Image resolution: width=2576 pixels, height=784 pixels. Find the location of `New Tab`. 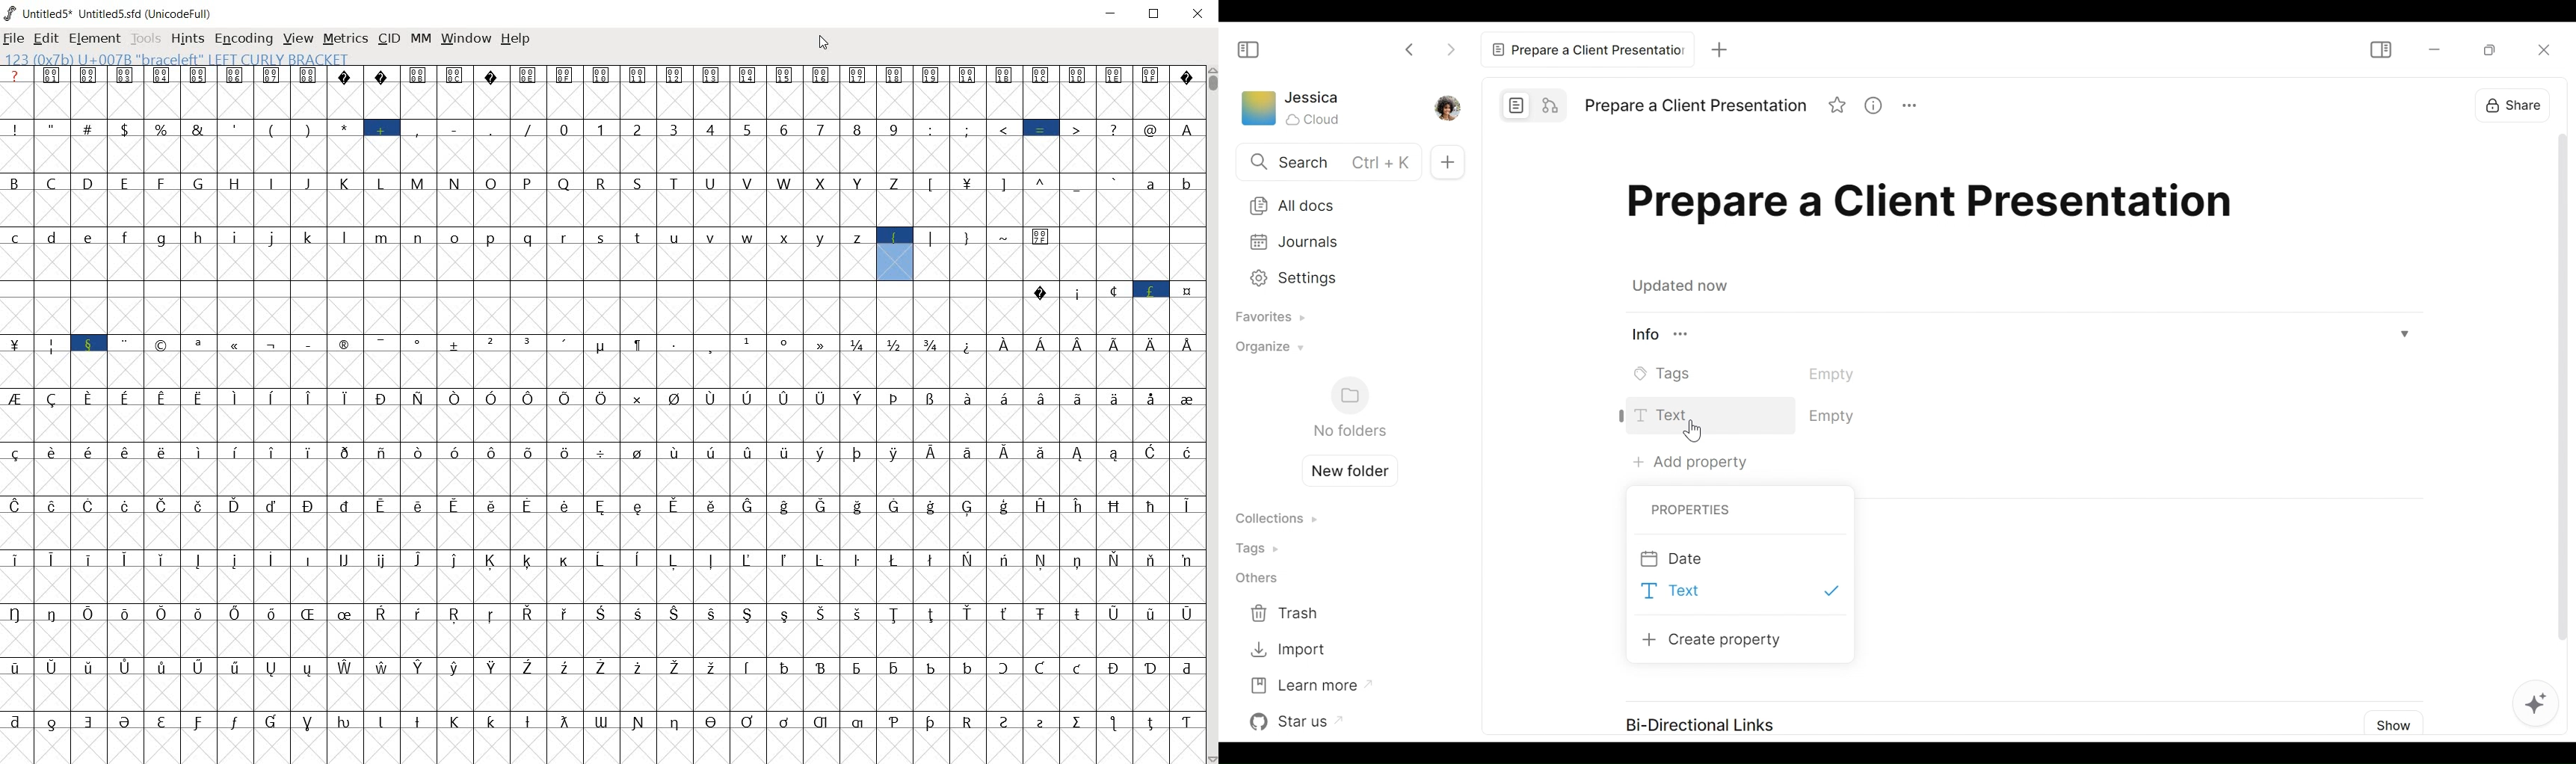

New Tab is located at coordinates (1720, 49).